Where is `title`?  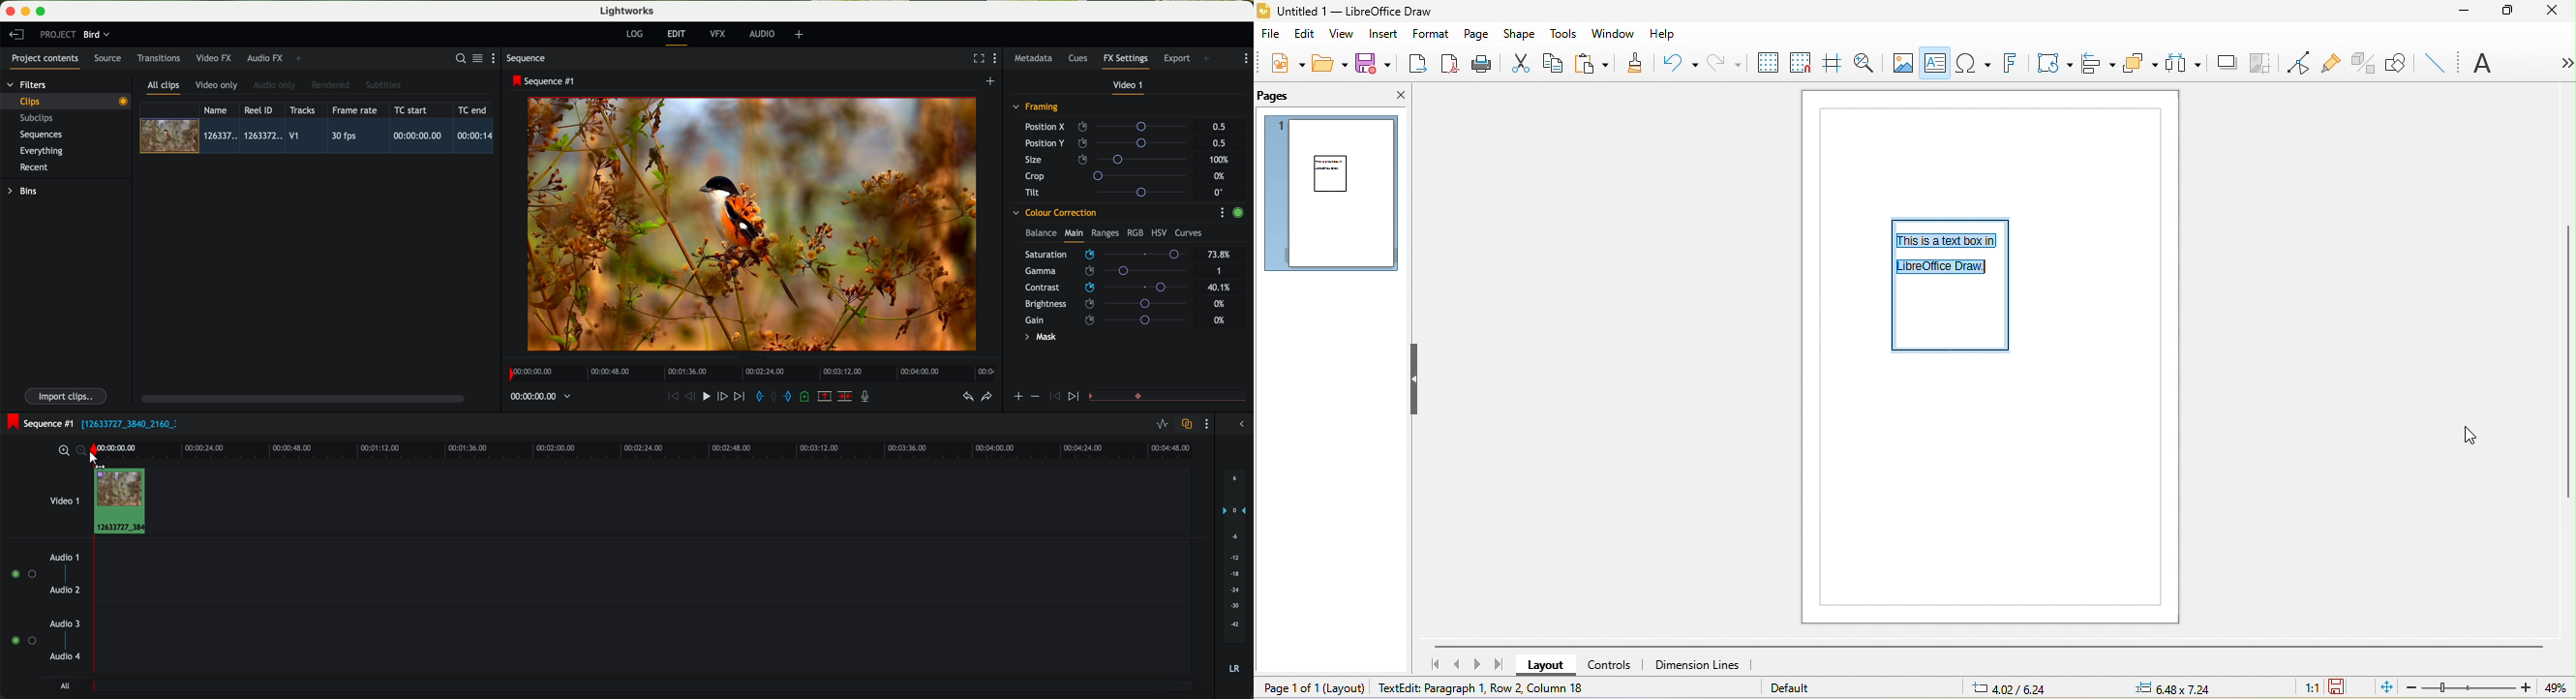 title is located at coordinates (1357, 12).